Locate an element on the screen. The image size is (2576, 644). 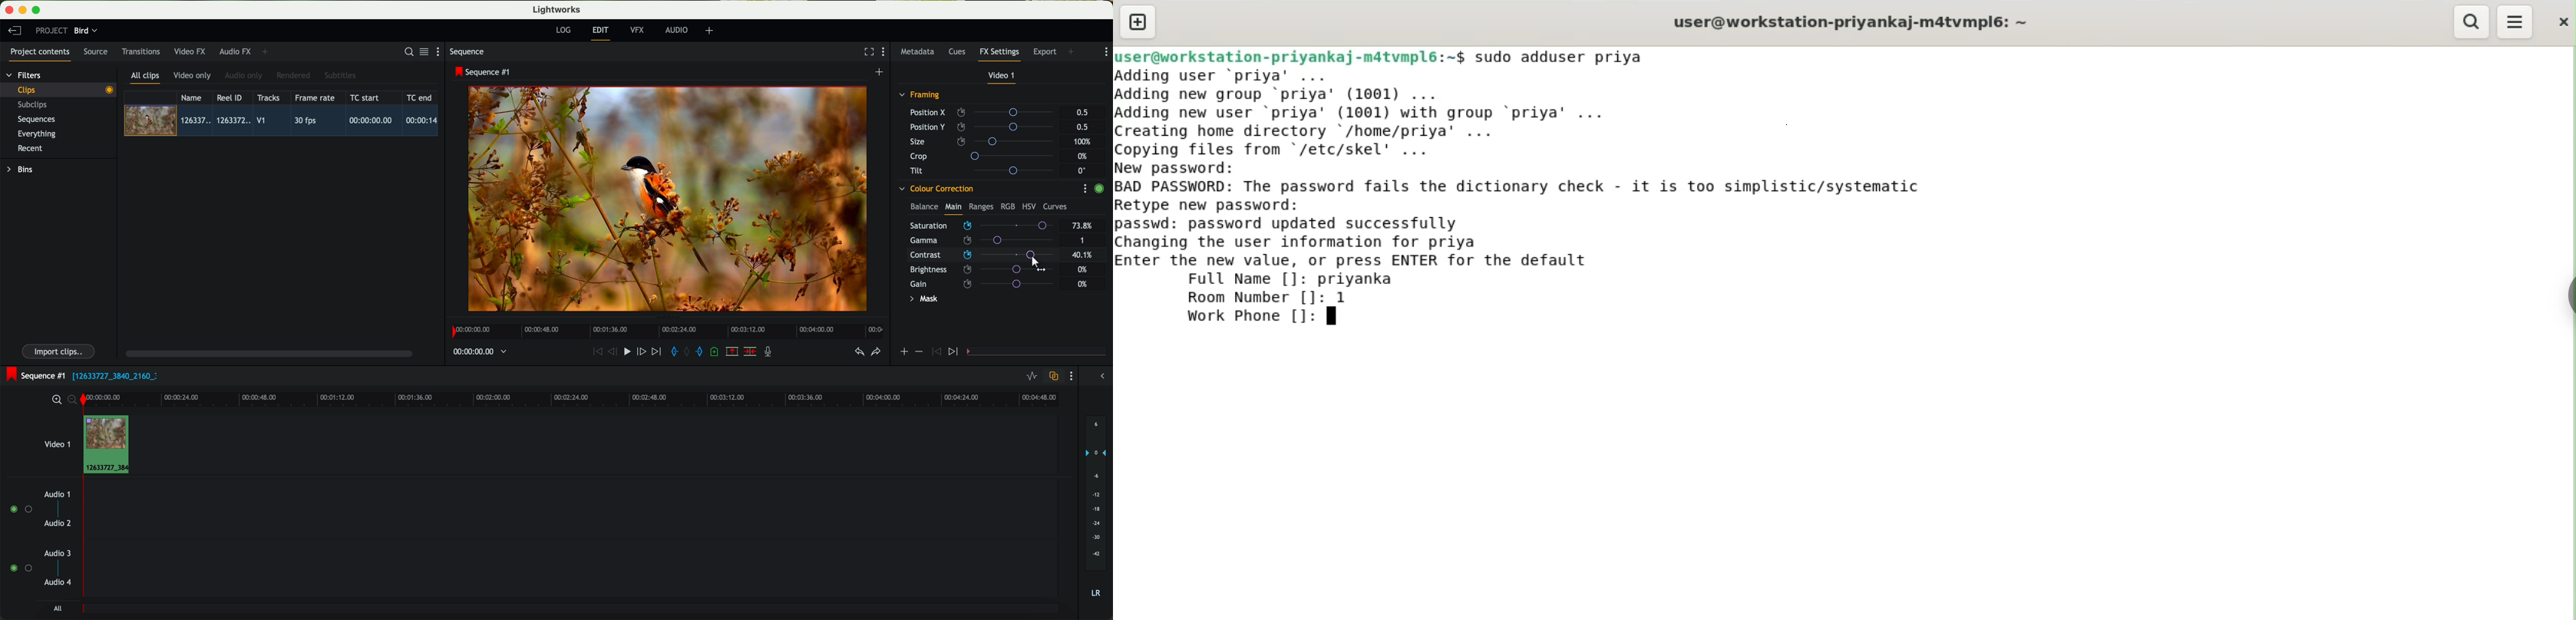
import clips is located at coordinates (59, 351).